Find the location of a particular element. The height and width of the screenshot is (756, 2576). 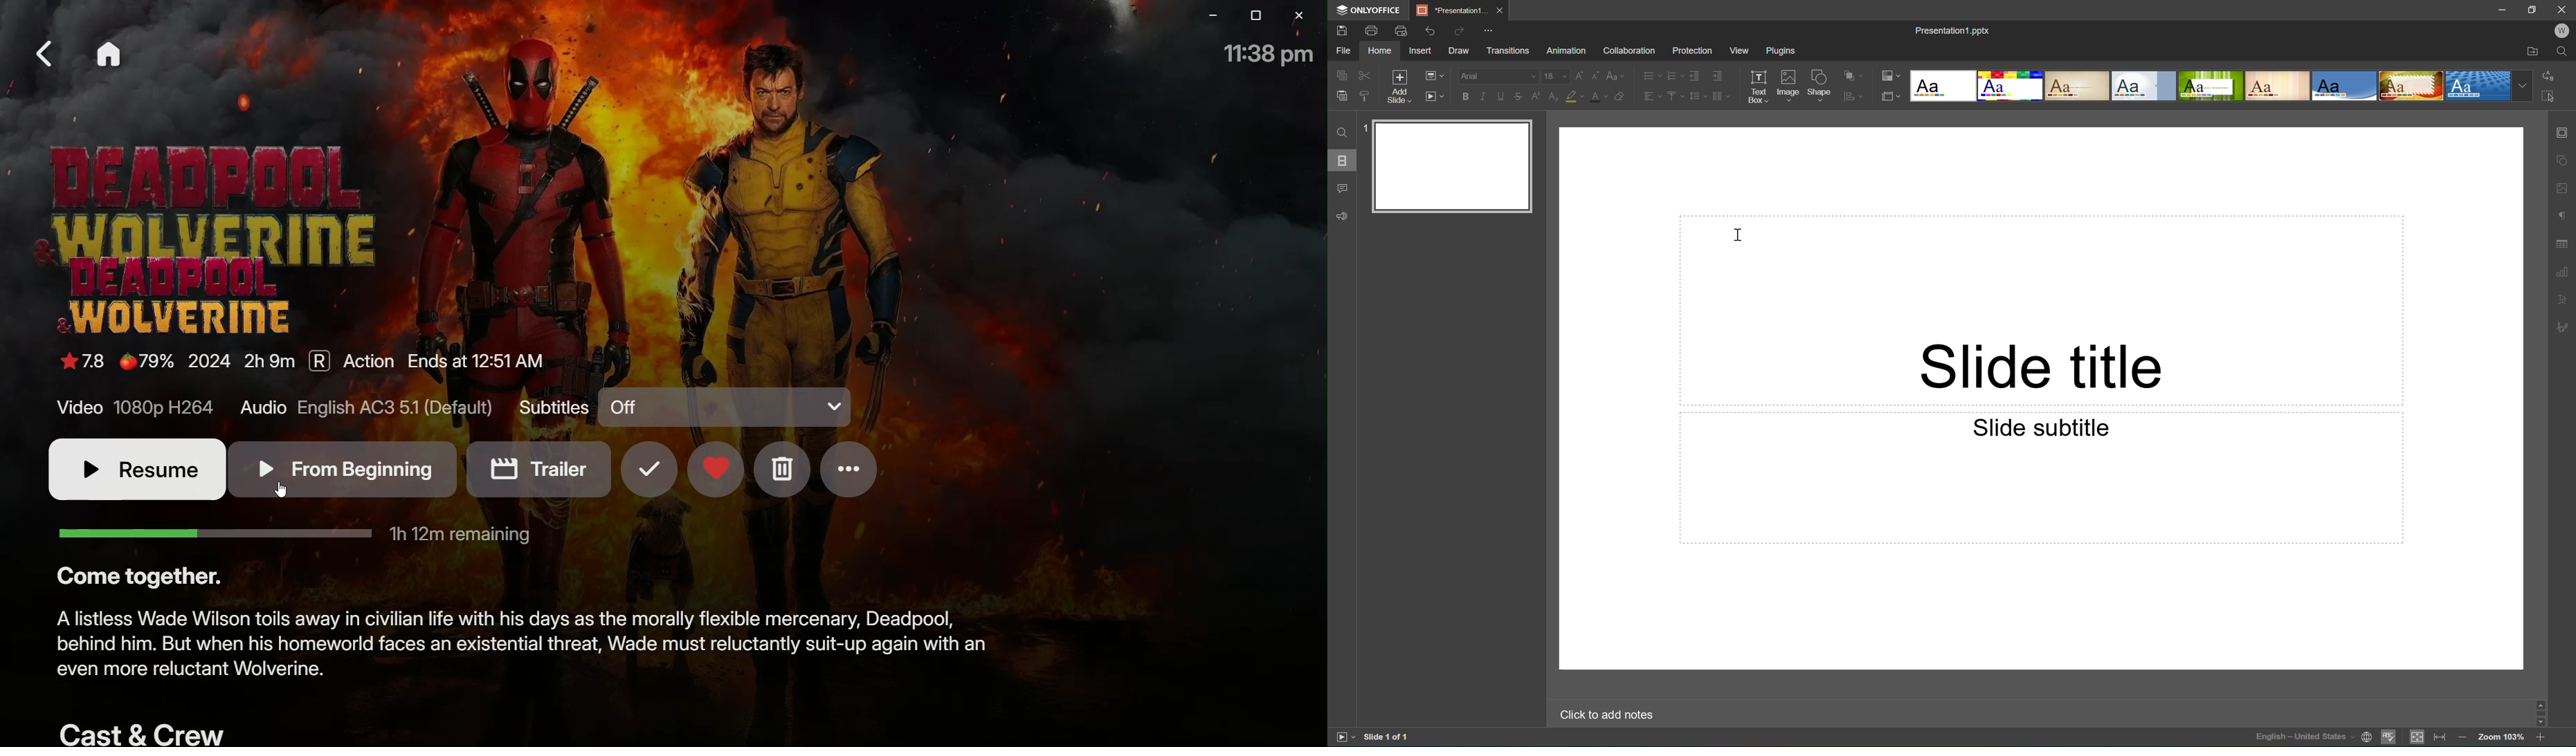

ONLYOFFICE is located at coordinates (1371, 11).